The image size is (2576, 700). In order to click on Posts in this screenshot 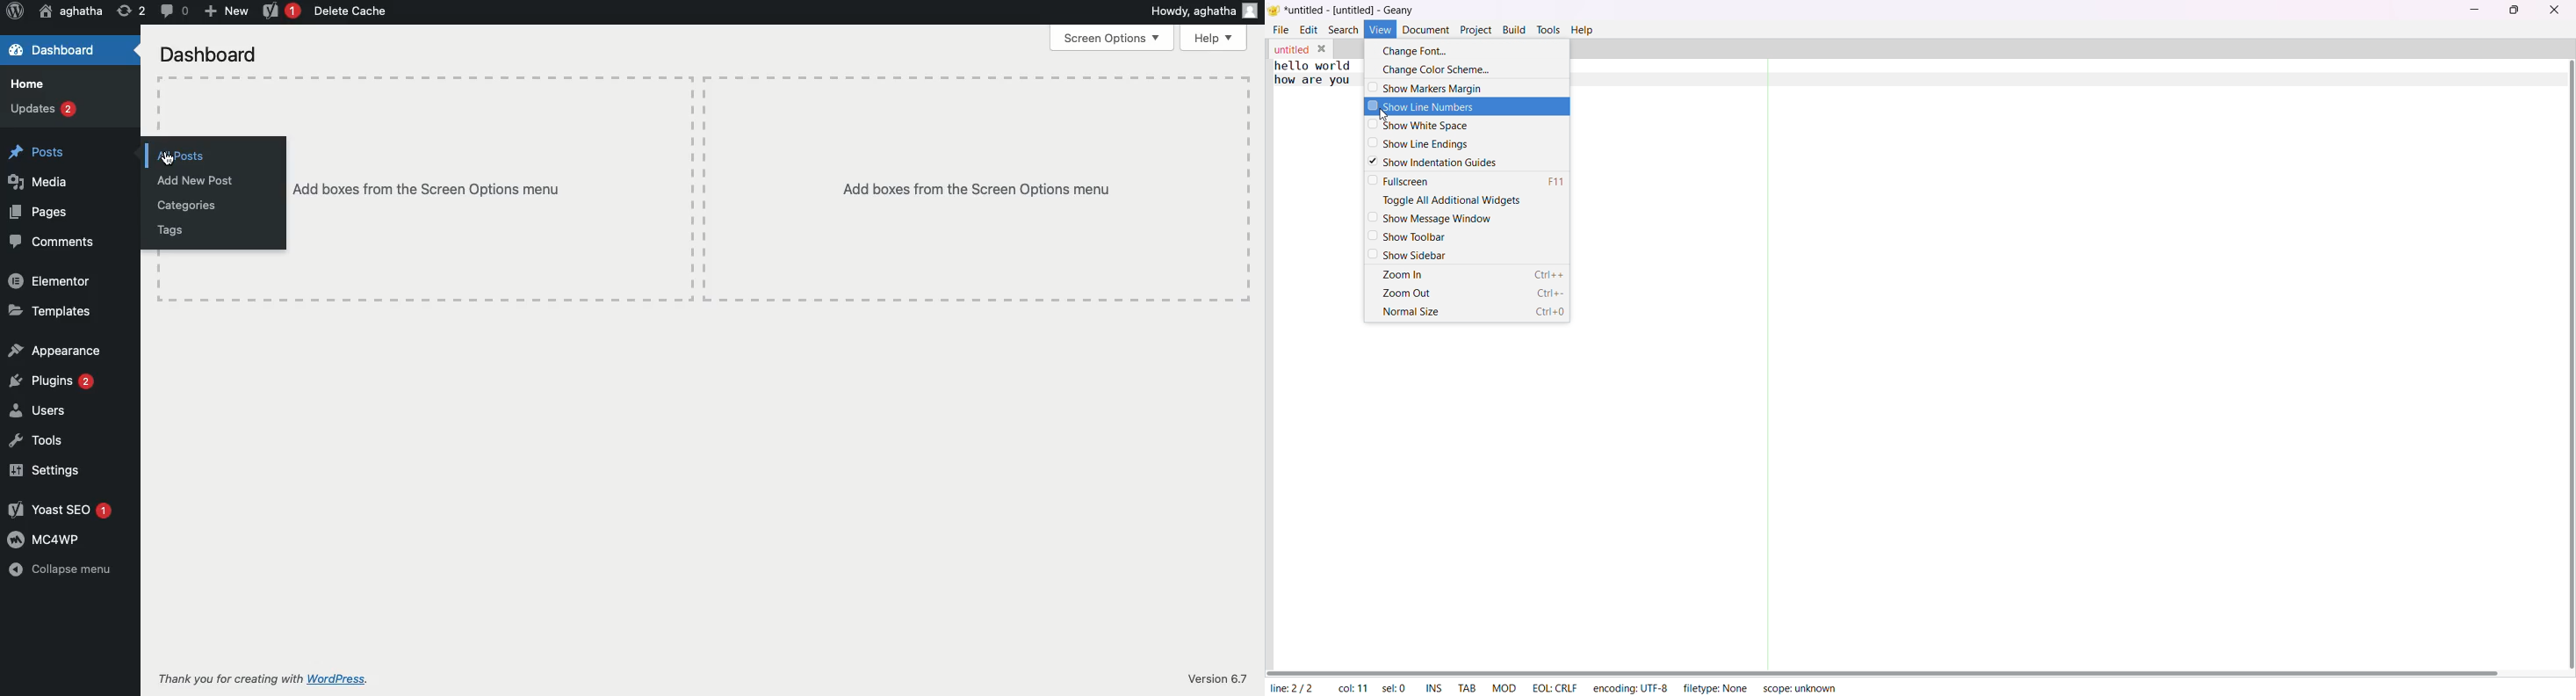, I will do `click(41, 149)`.